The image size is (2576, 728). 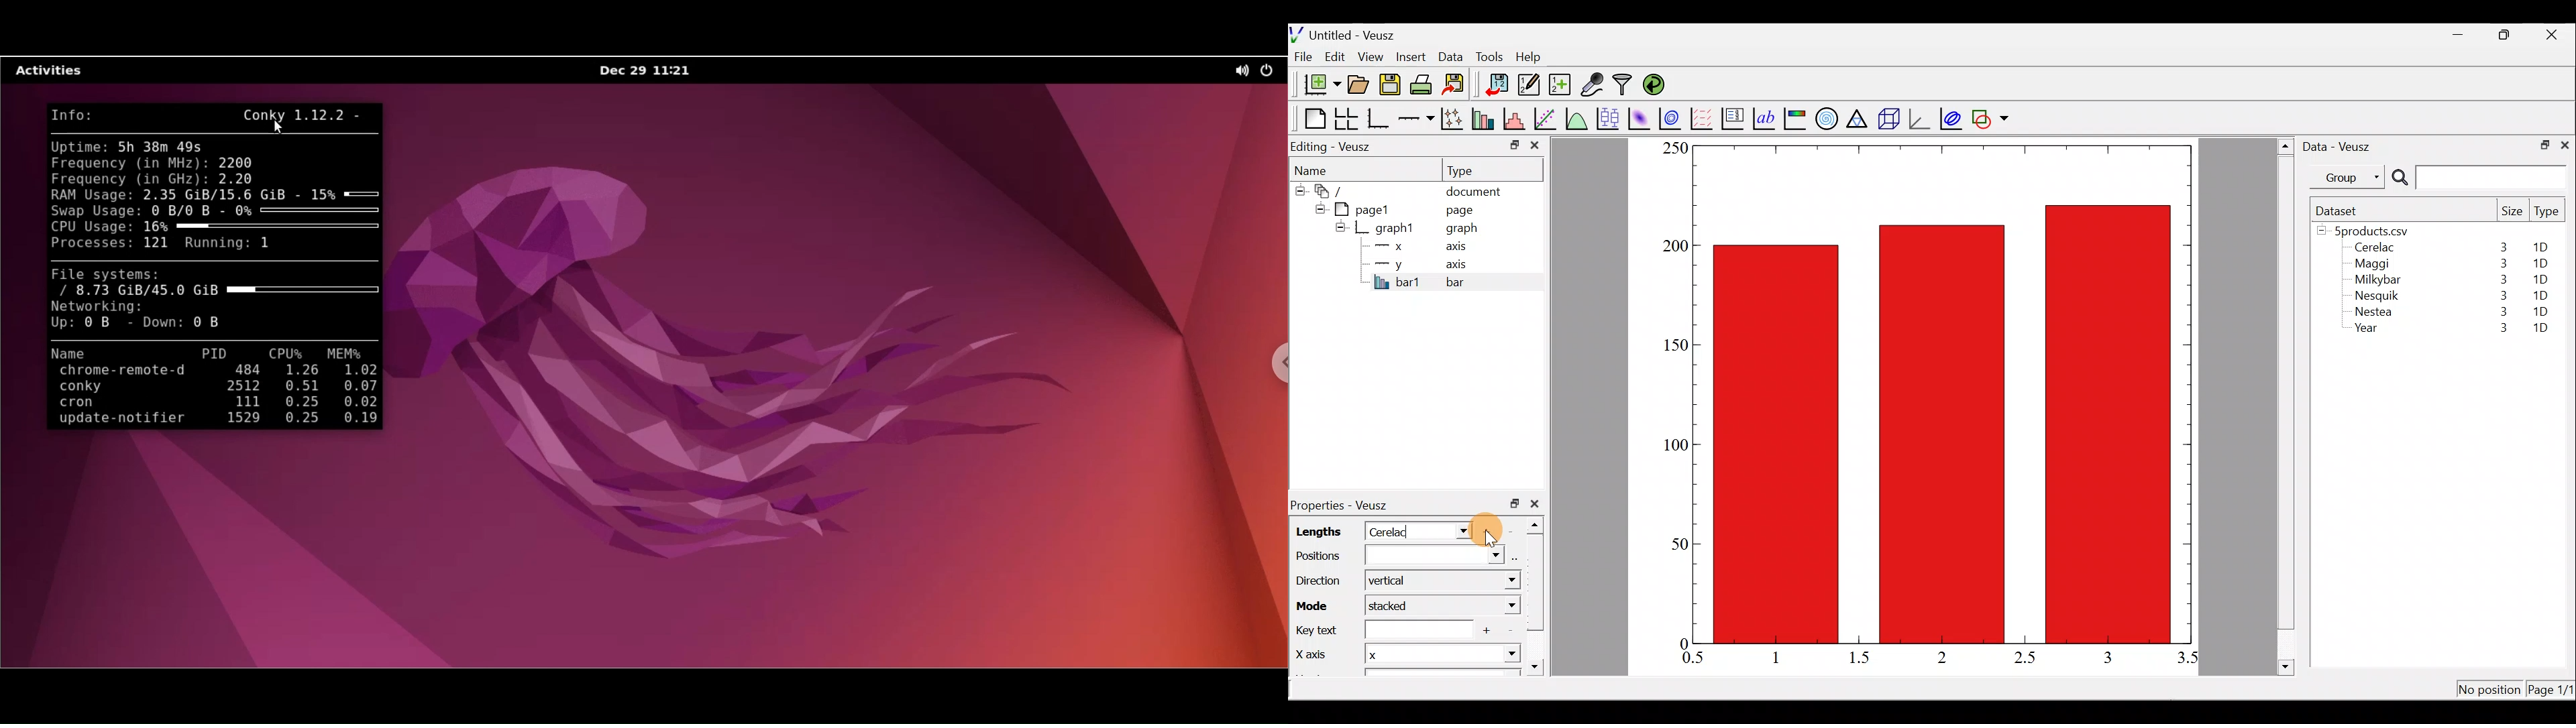 What do you see at coordinates (2374, 312) in the screenshot?
I see `Nestea` at bounding box center [2374, 312].